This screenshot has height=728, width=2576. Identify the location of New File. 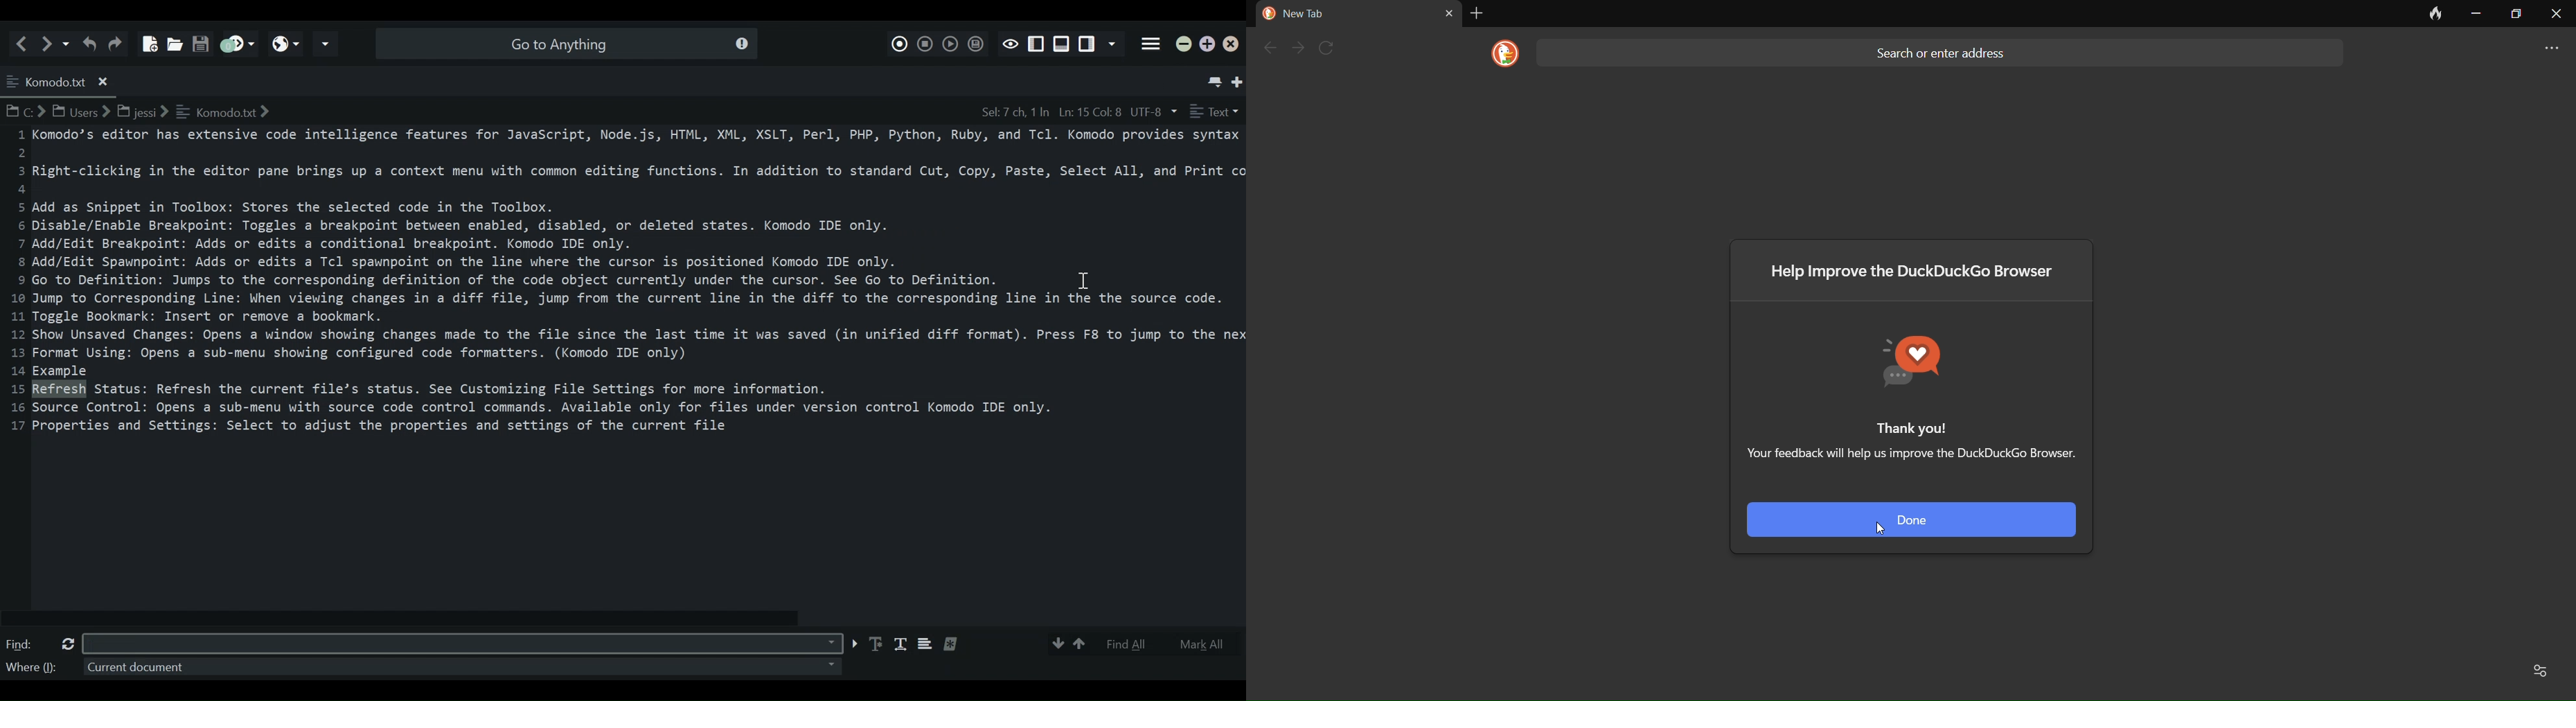
(147, 39).